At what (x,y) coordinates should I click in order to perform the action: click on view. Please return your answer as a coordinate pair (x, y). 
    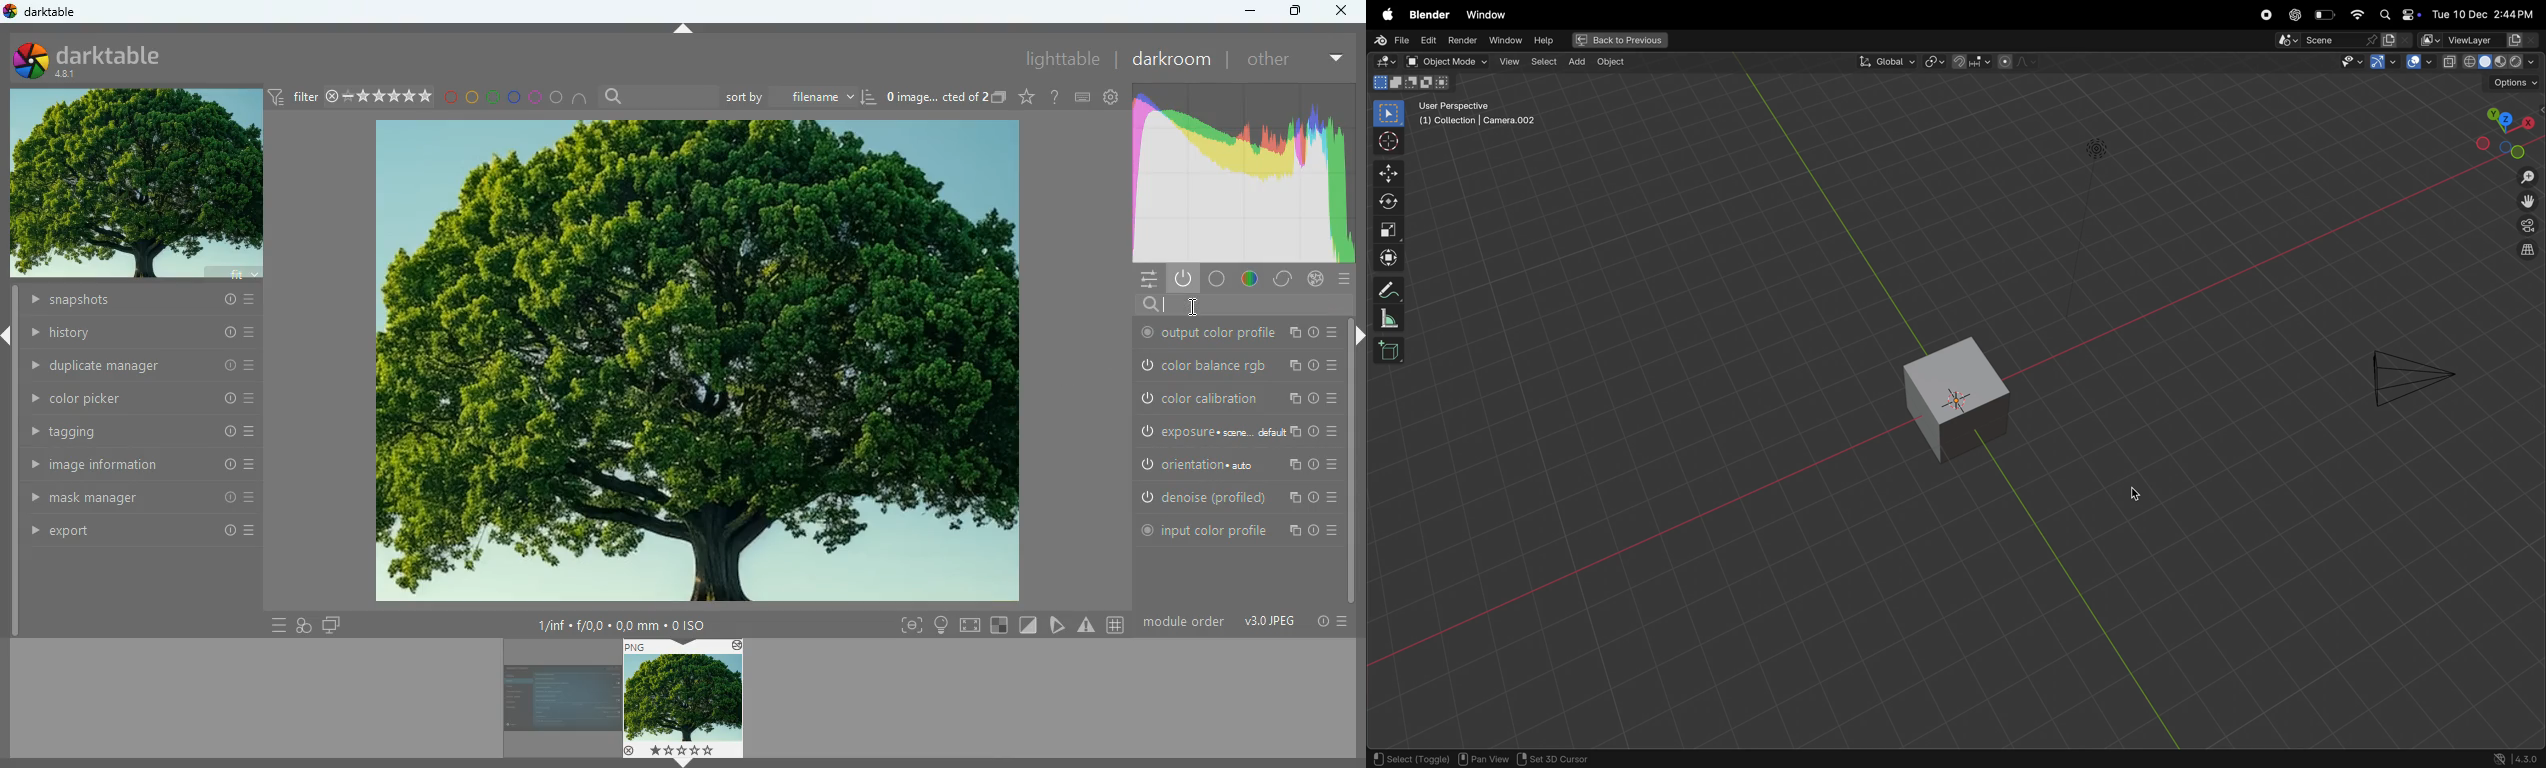
    Looking at the image, I should click on (1509, 63).